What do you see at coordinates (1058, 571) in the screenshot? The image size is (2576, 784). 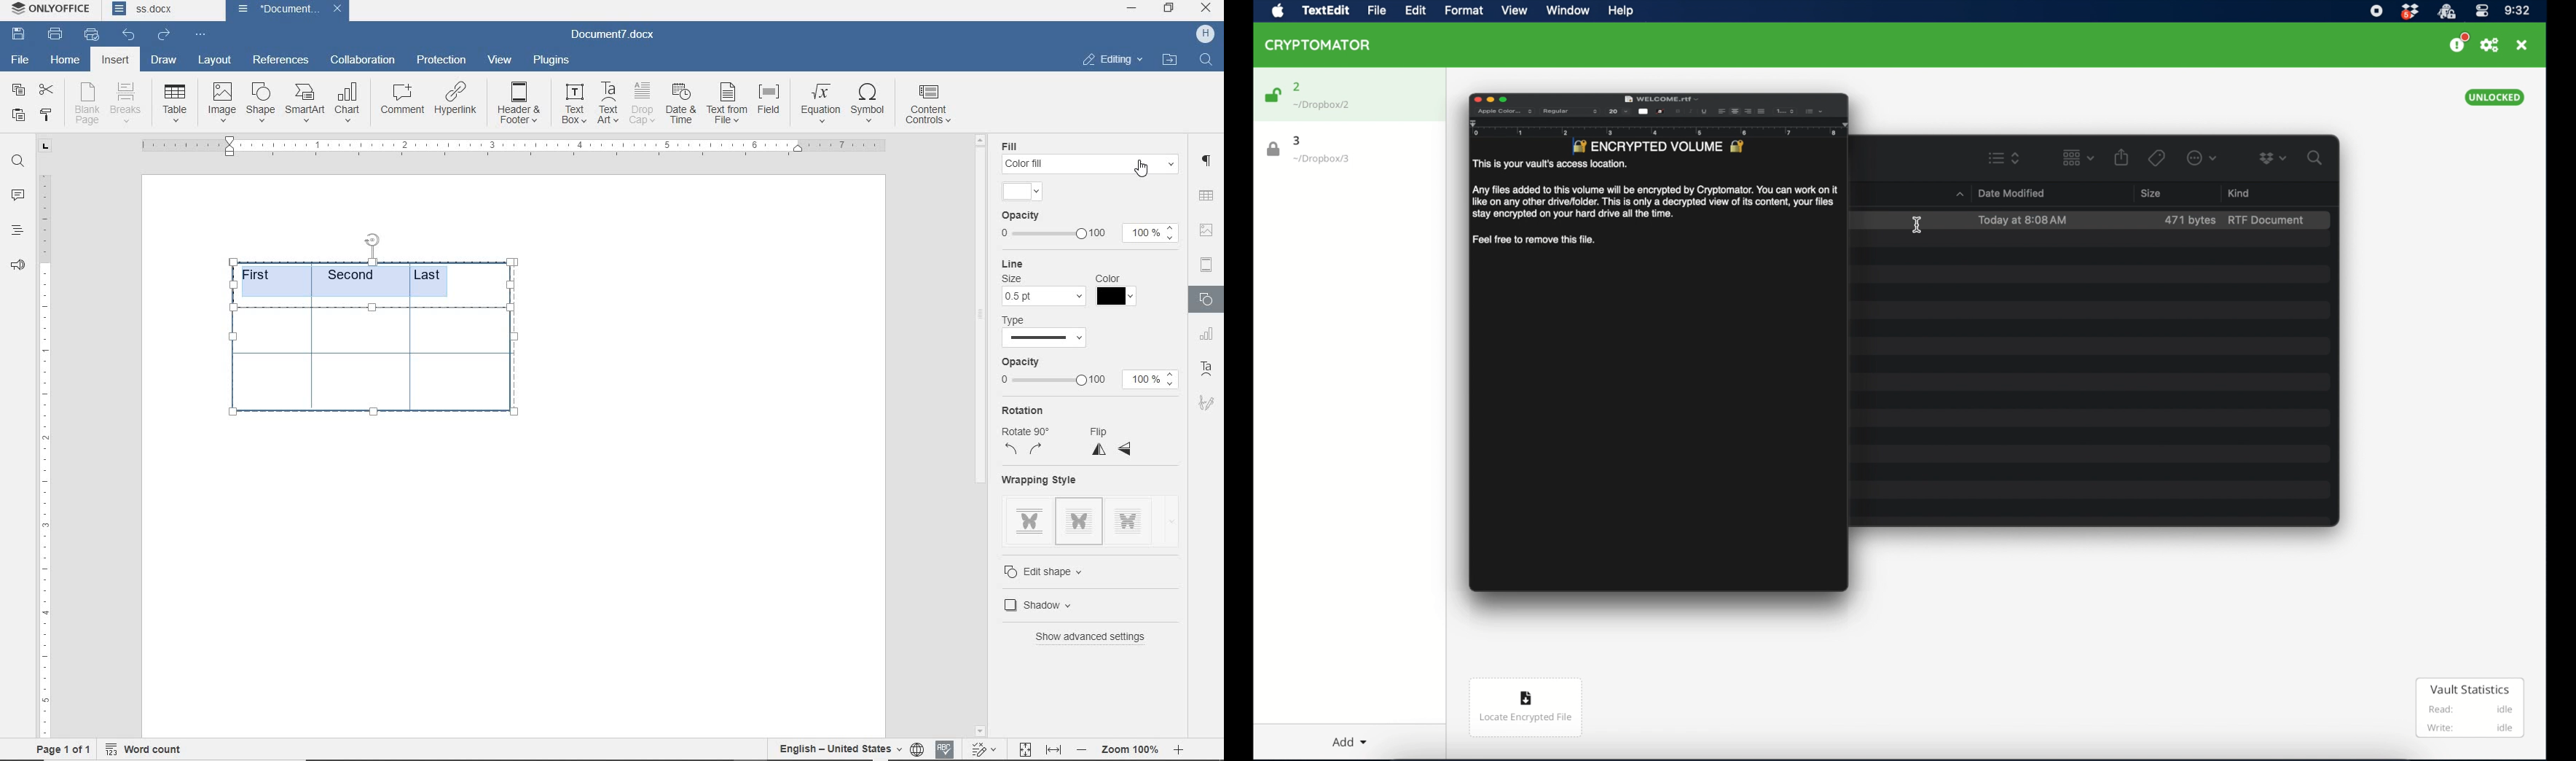 I see `edit shape` at bounding box center [1058, 571].